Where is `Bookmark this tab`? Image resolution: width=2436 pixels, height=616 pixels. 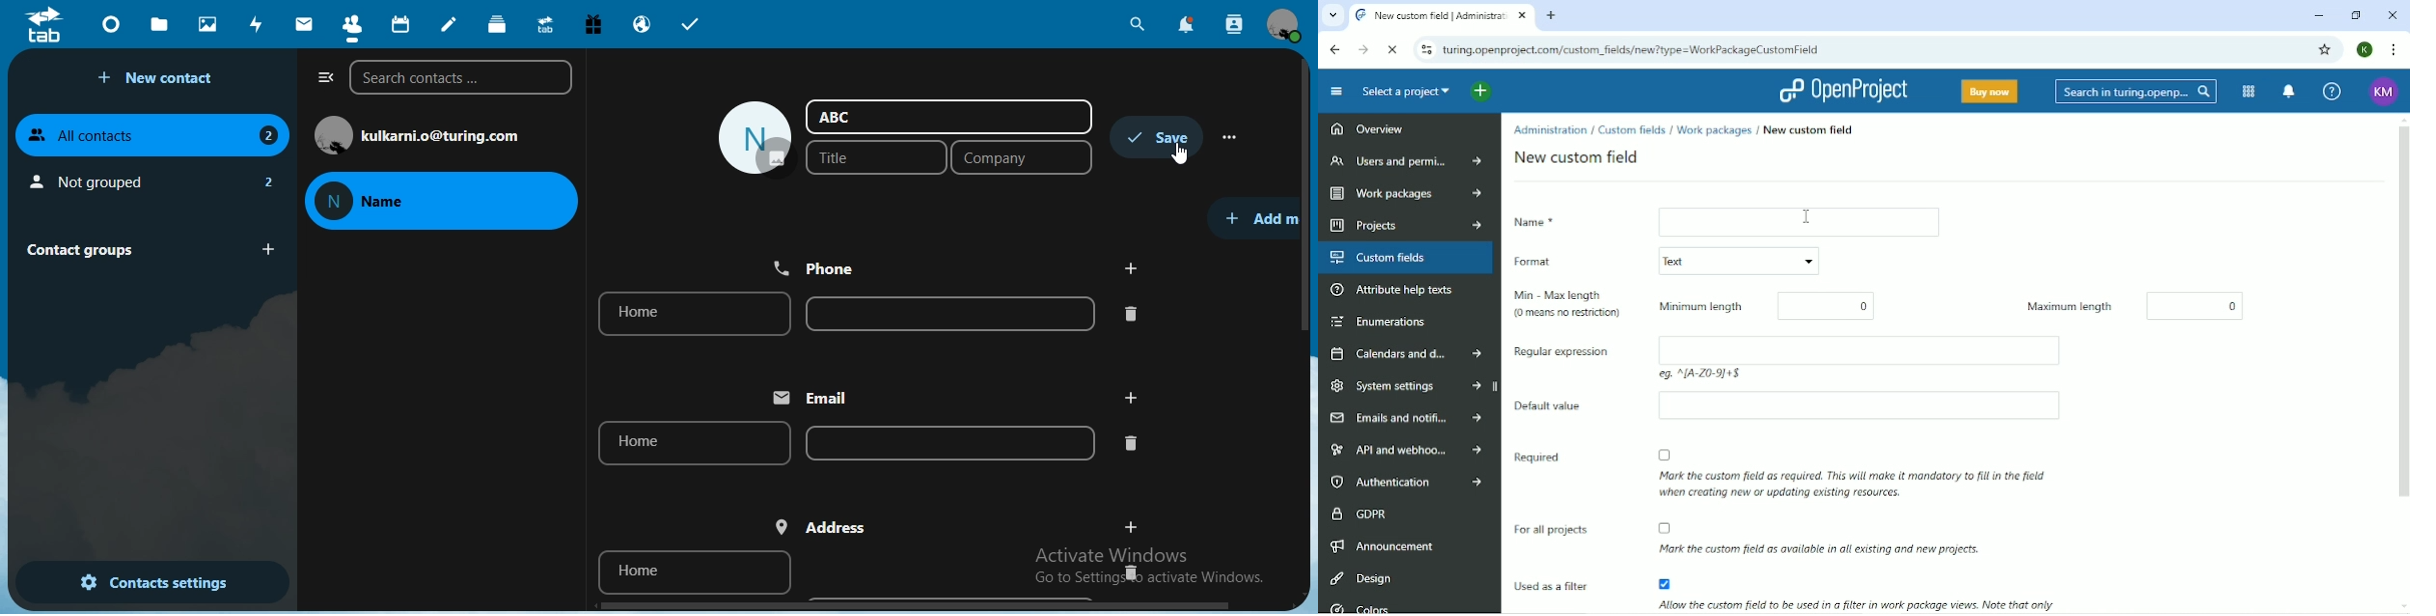
Bookmark this tab is located at coordinates (2326, 50).